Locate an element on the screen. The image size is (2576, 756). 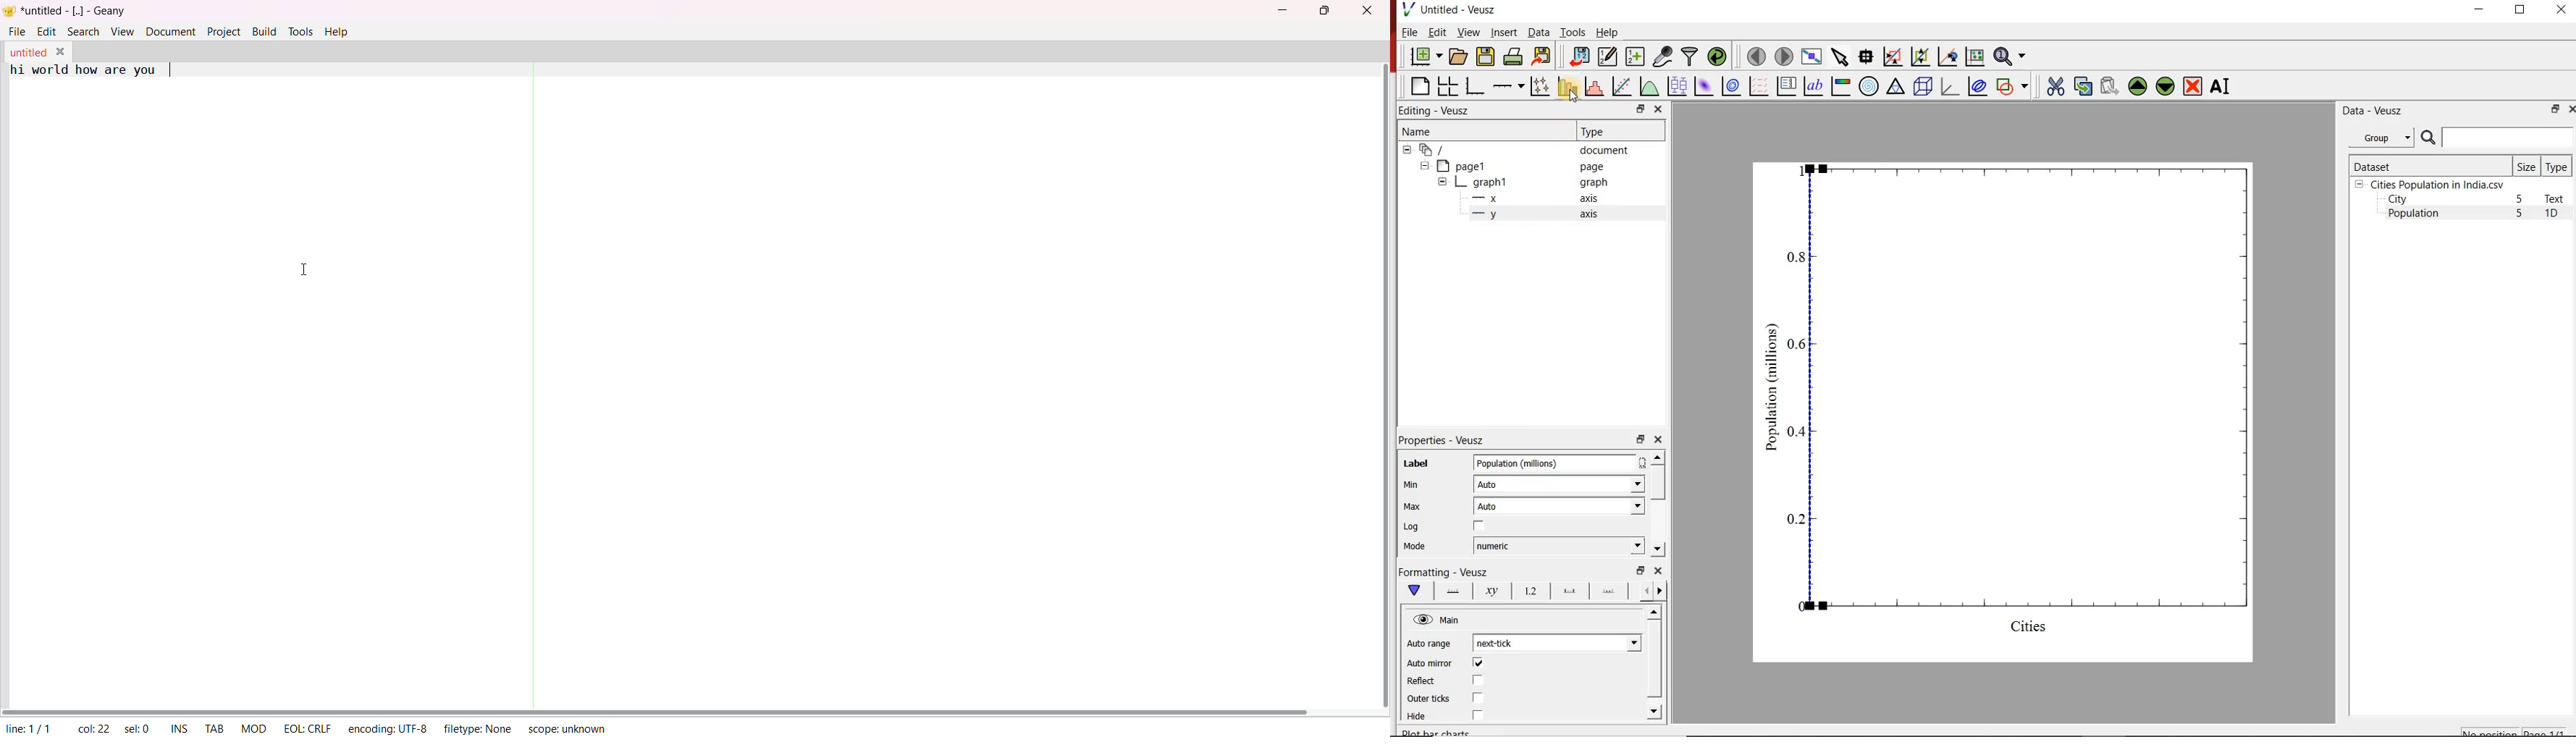
polar graph is located at coordinates (1869, 85).